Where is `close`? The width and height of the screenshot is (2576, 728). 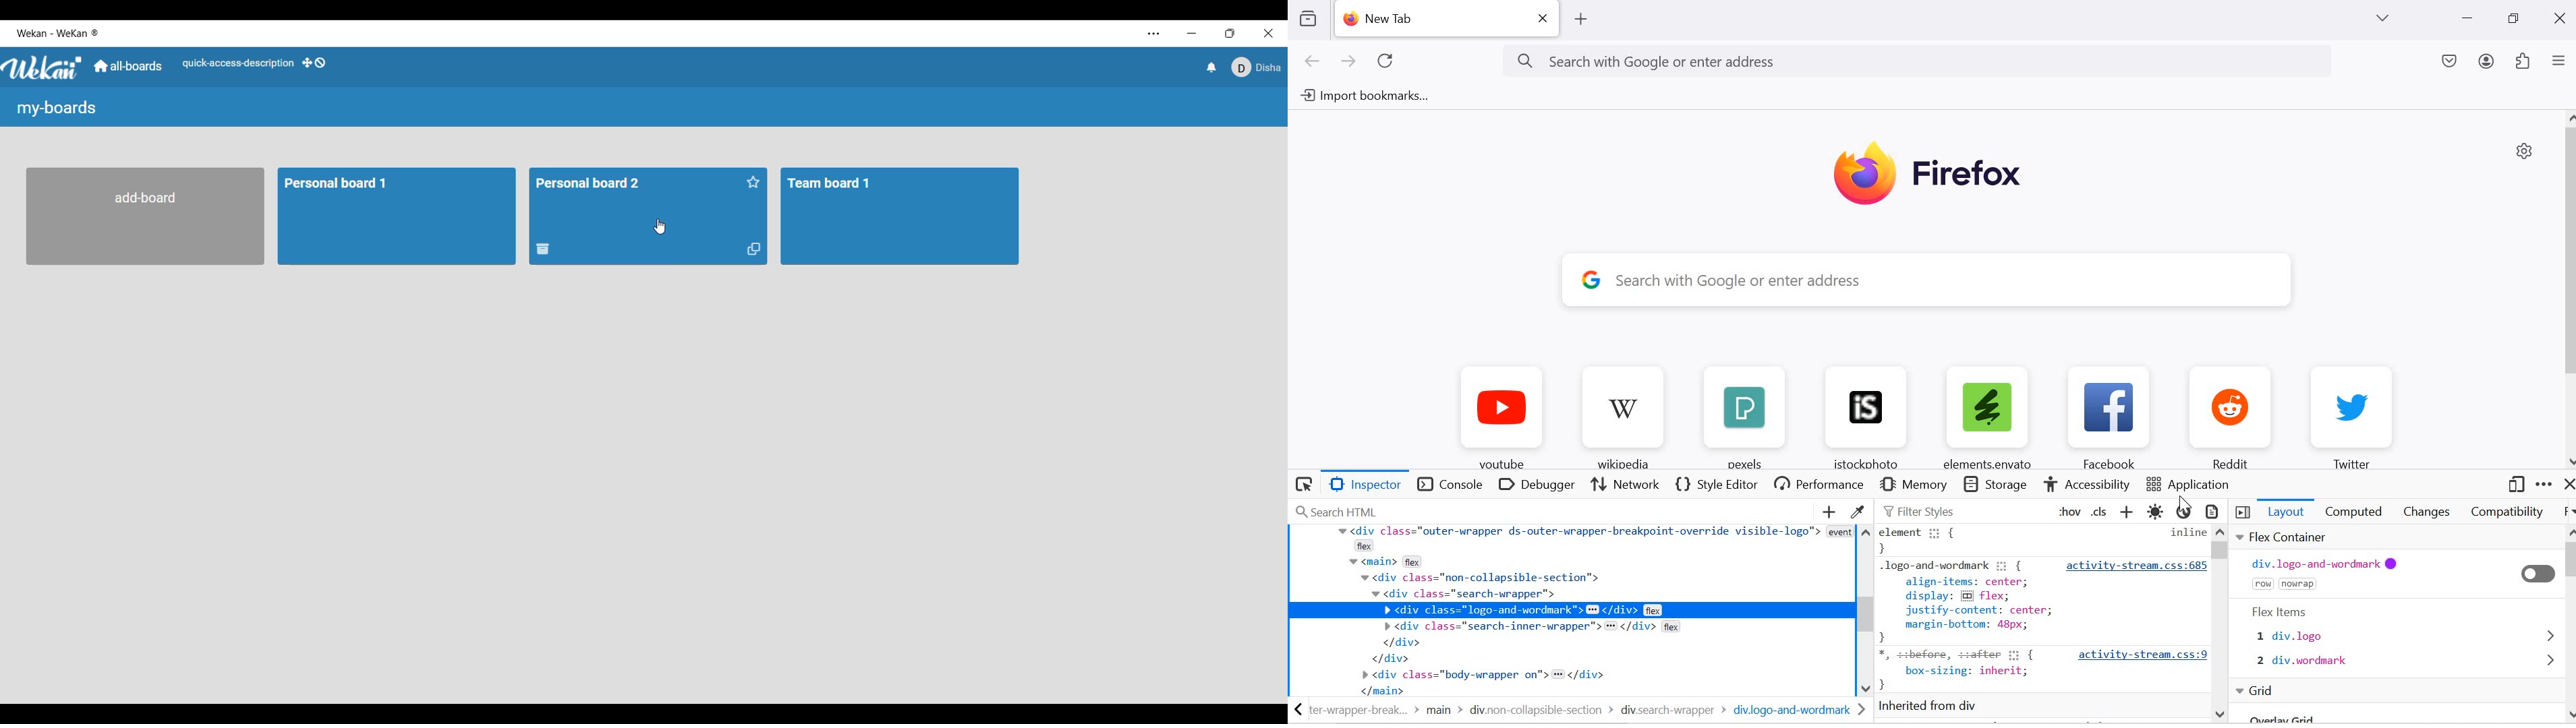 close is located at coordinates (2558, 19).